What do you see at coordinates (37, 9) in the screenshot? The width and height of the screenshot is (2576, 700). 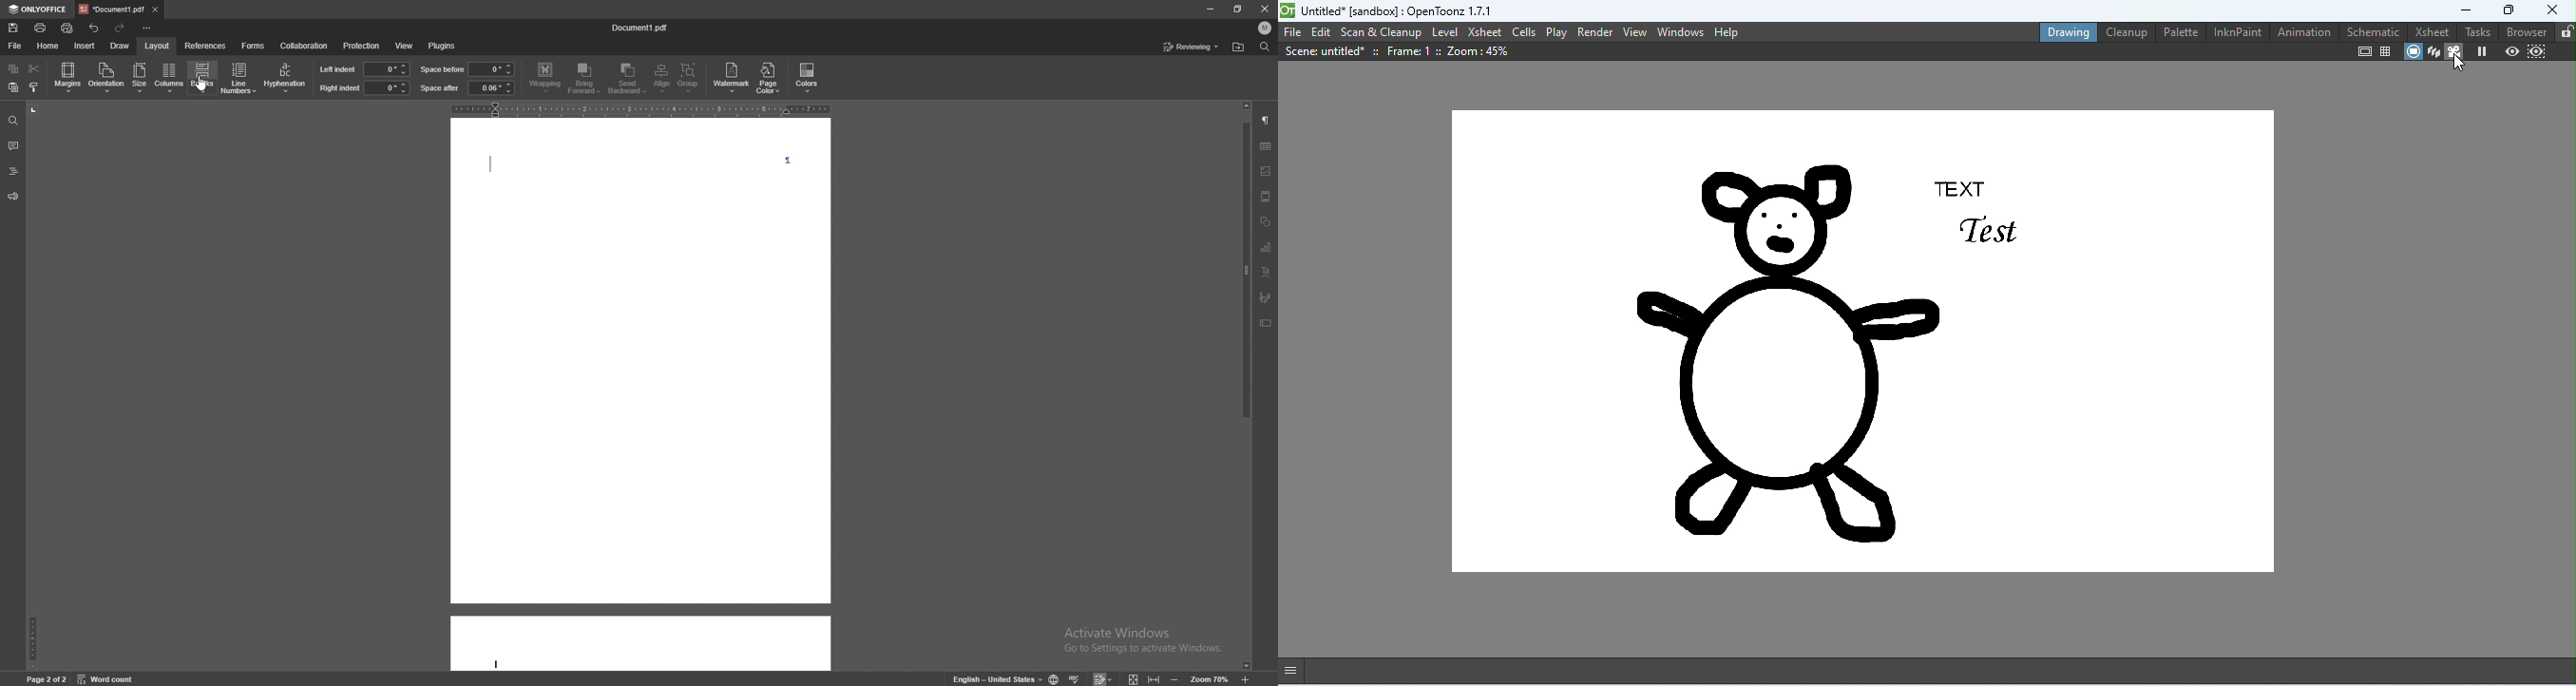 I see `onlyoffice` at bounding box center [37, 9].